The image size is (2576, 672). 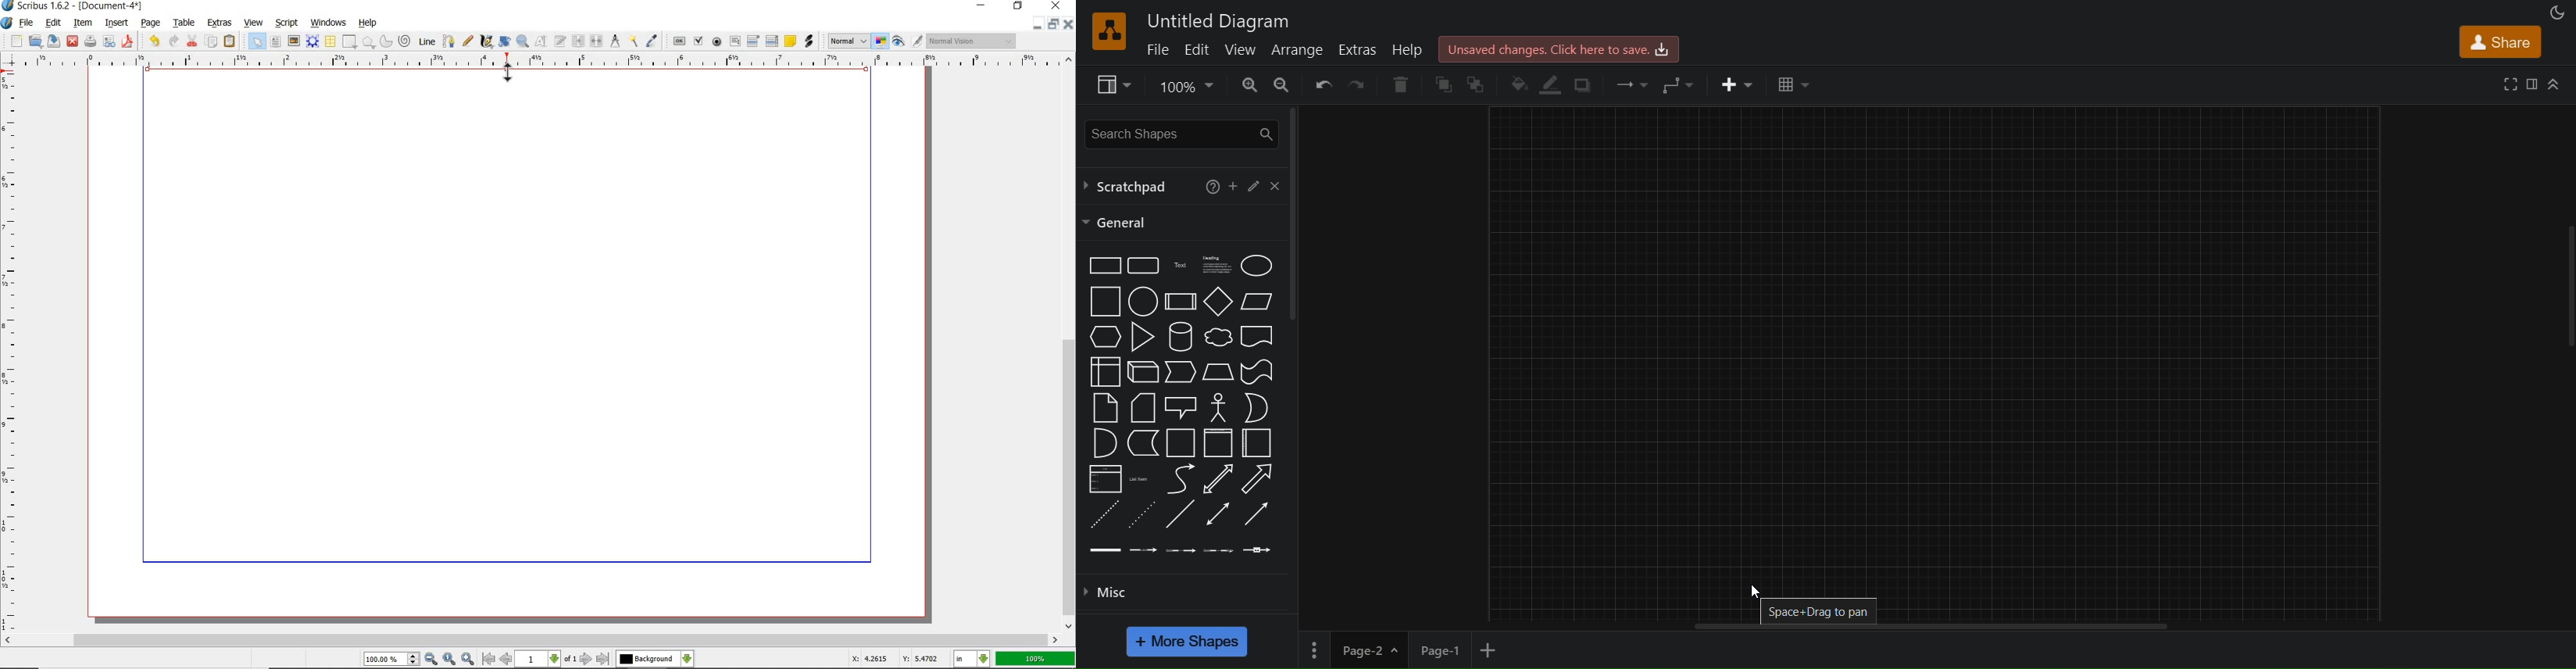 What do you see at coordinates (117, 22) in the screenshot?
I see `insert` at bounding box center [117, 22].